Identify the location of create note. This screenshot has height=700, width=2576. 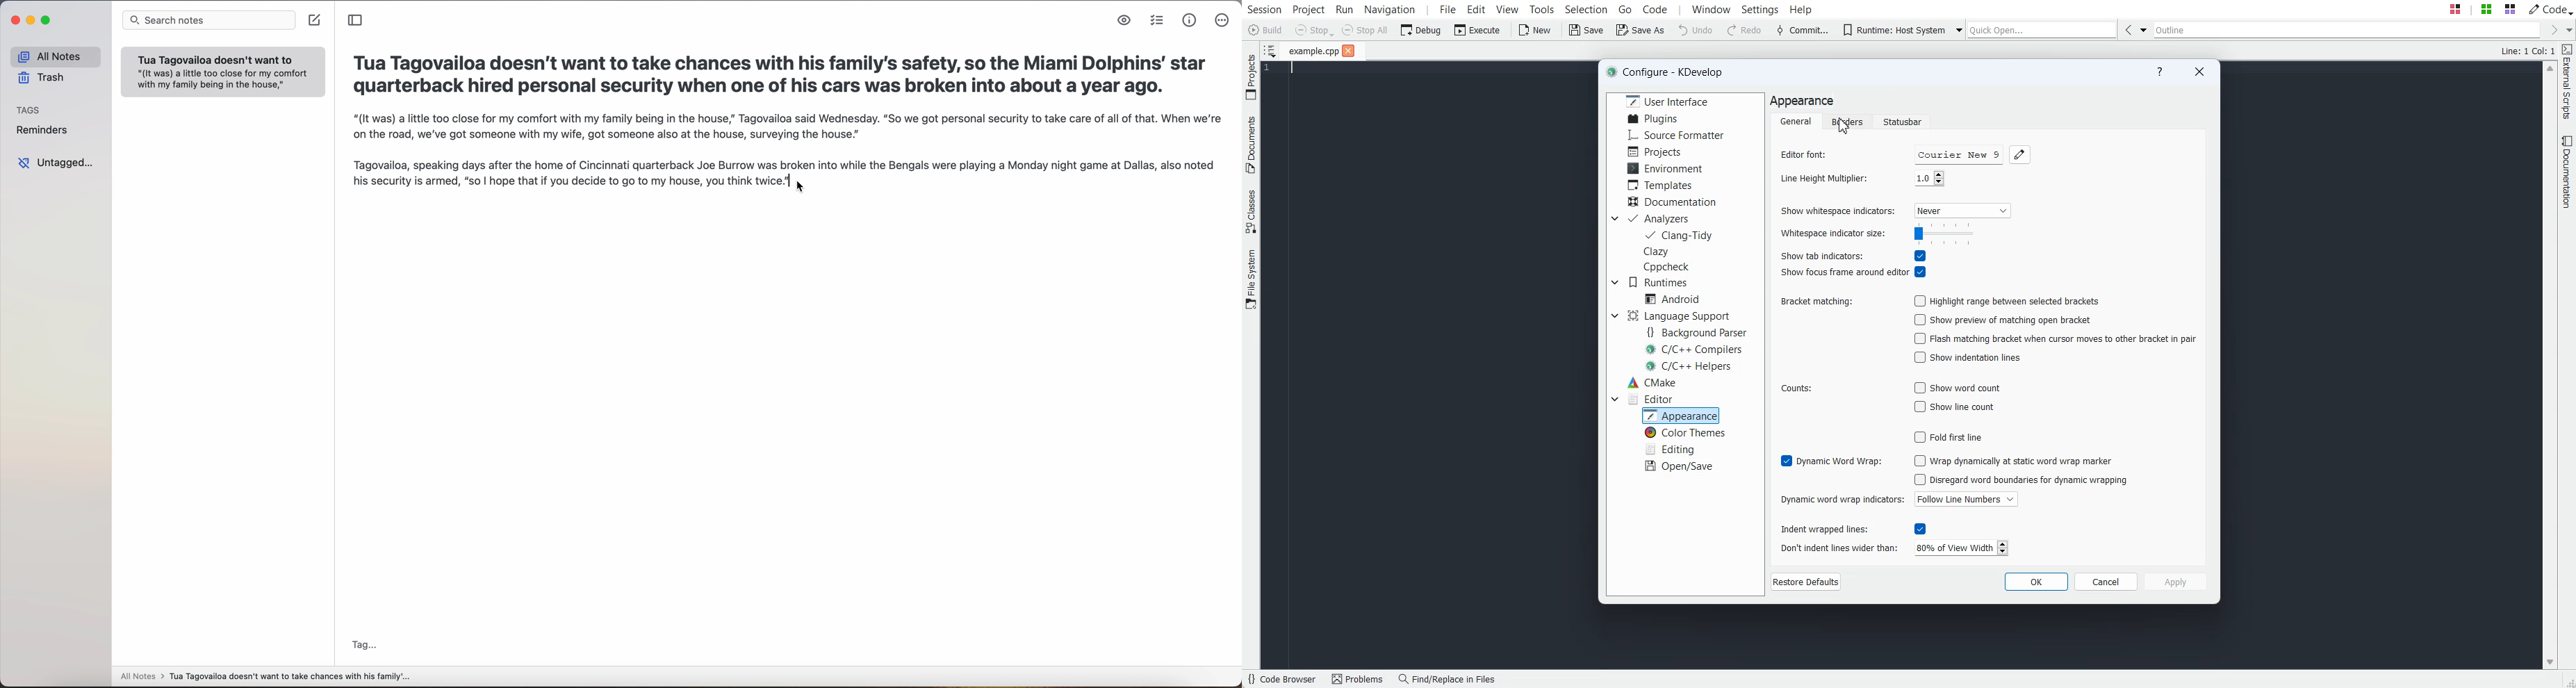
(316, 22).